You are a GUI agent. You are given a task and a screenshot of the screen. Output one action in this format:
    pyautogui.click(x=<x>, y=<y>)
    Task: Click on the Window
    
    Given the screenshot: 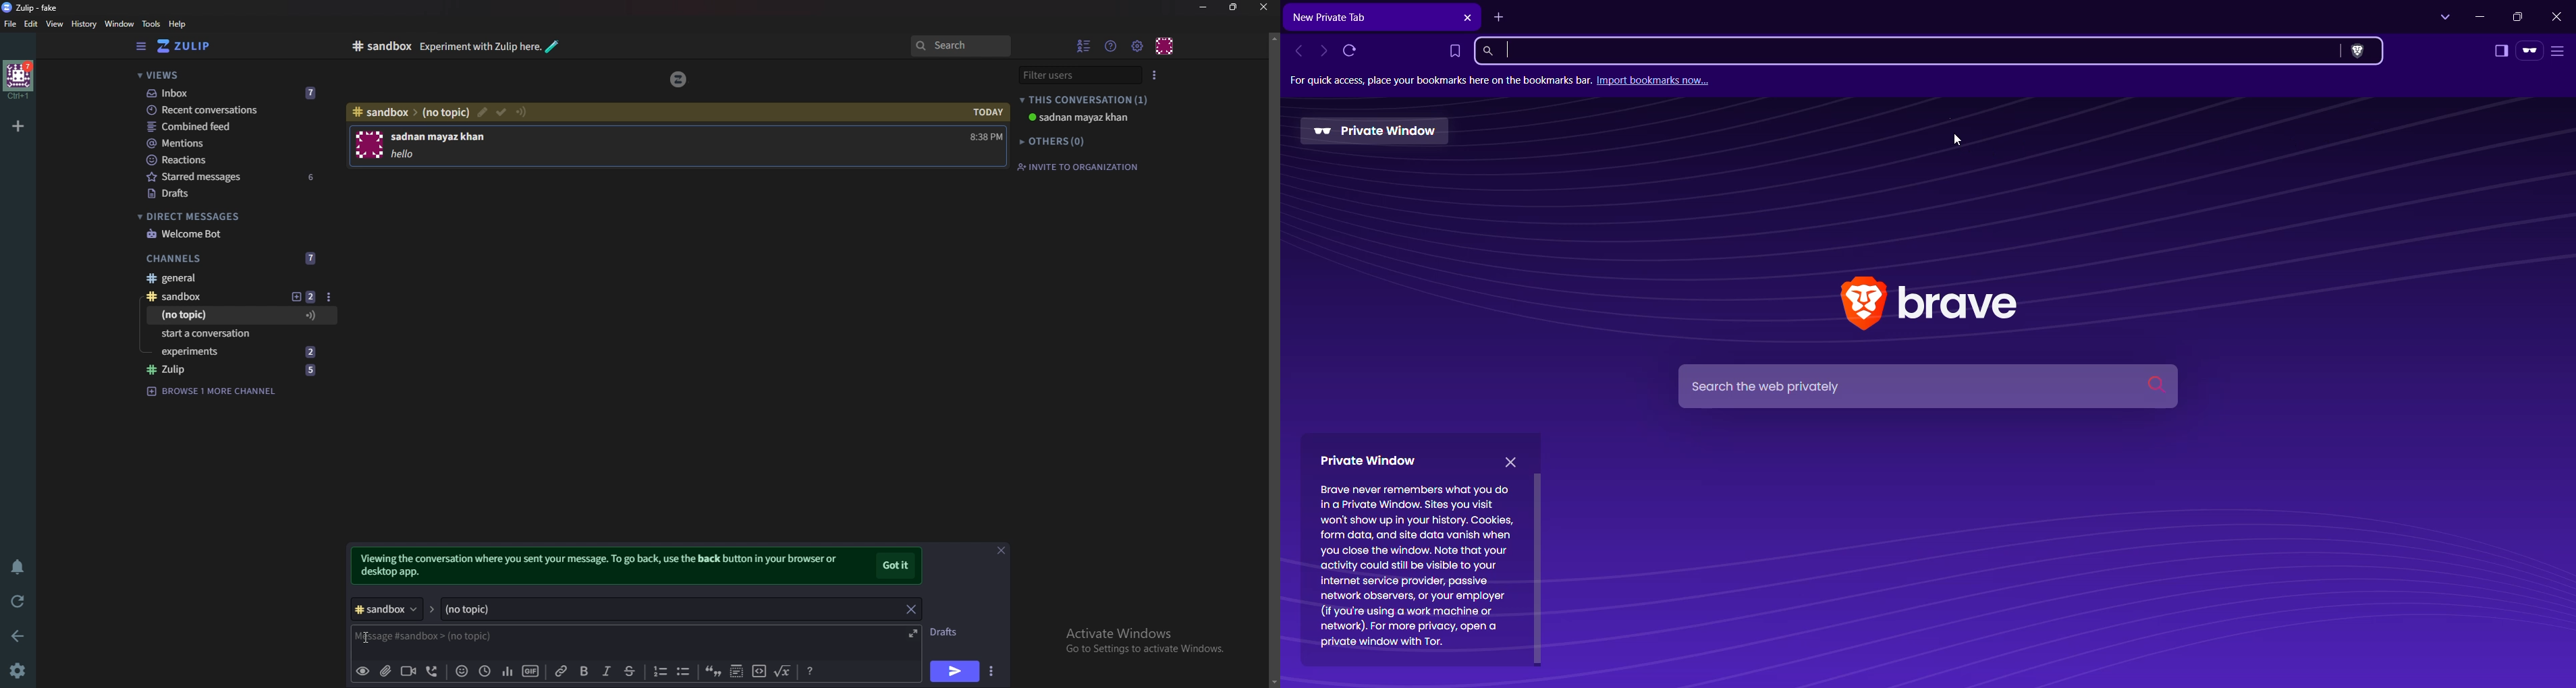 What is the action you would take?
    pyautogui.click(x=121, y=23)
    